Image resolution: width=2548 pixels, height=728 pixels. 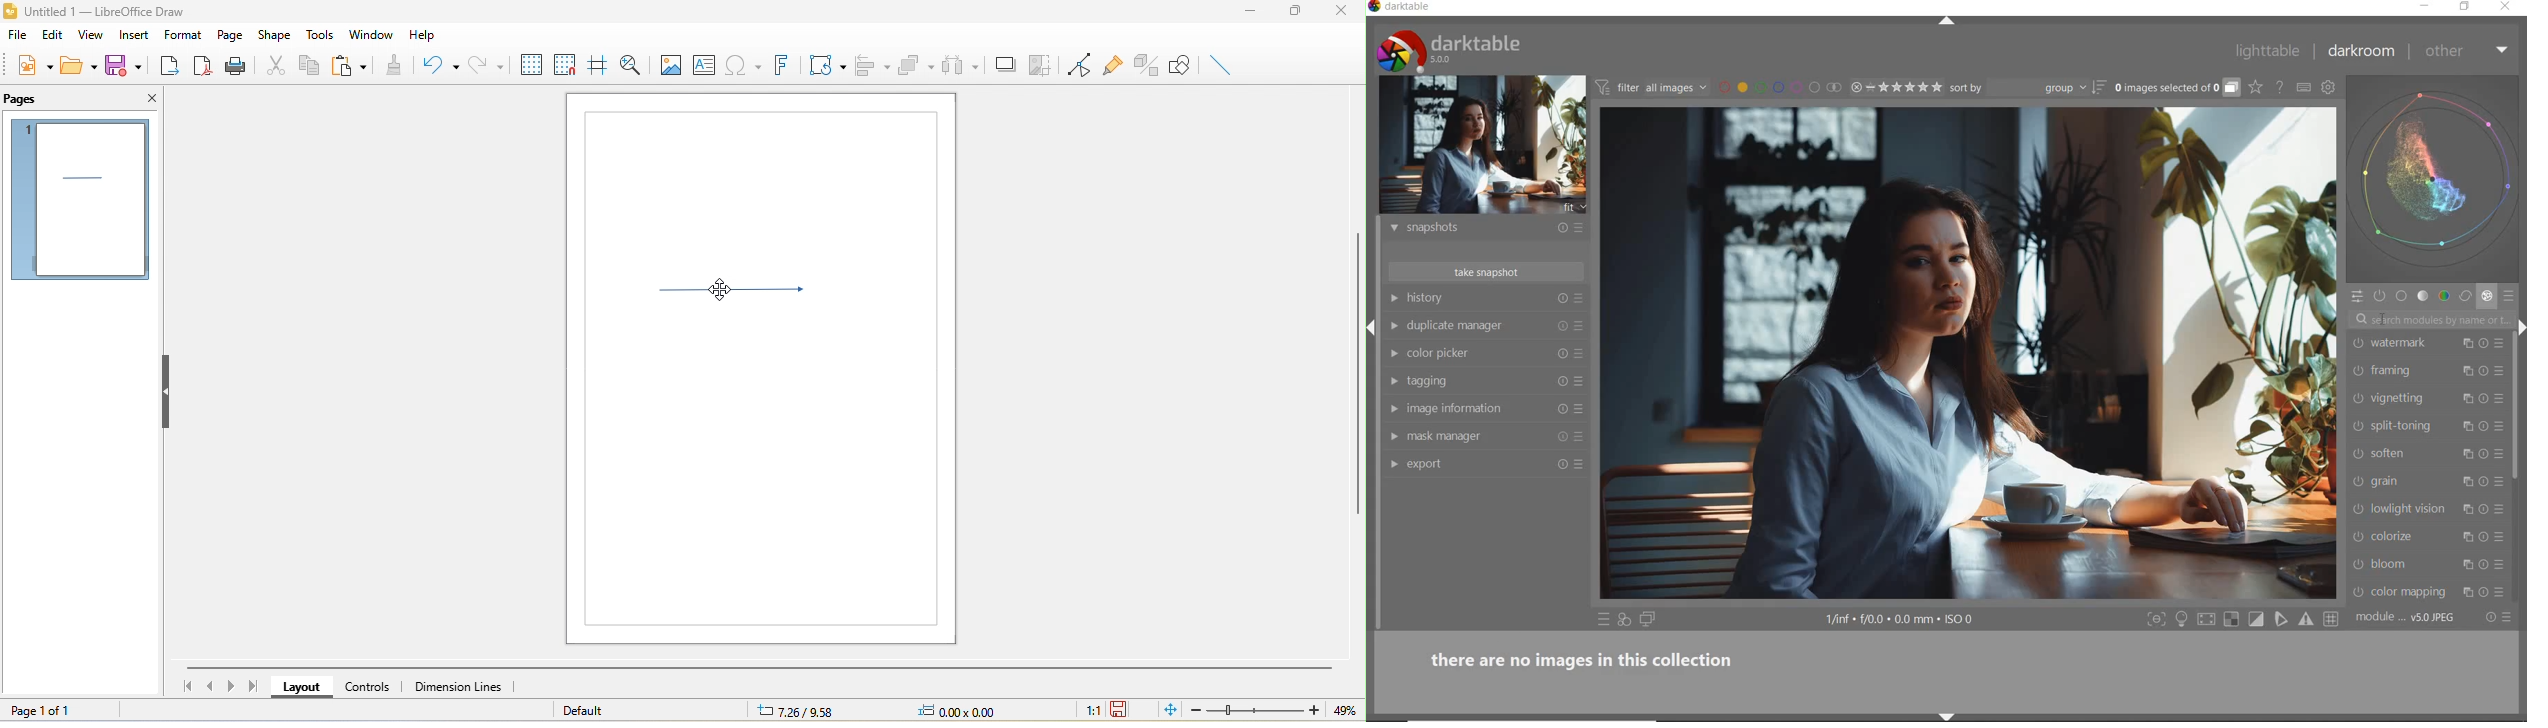 What do you see at coordinates (185, 685) in the screenshot?
I see `first page` at bounding box center [185, 685].